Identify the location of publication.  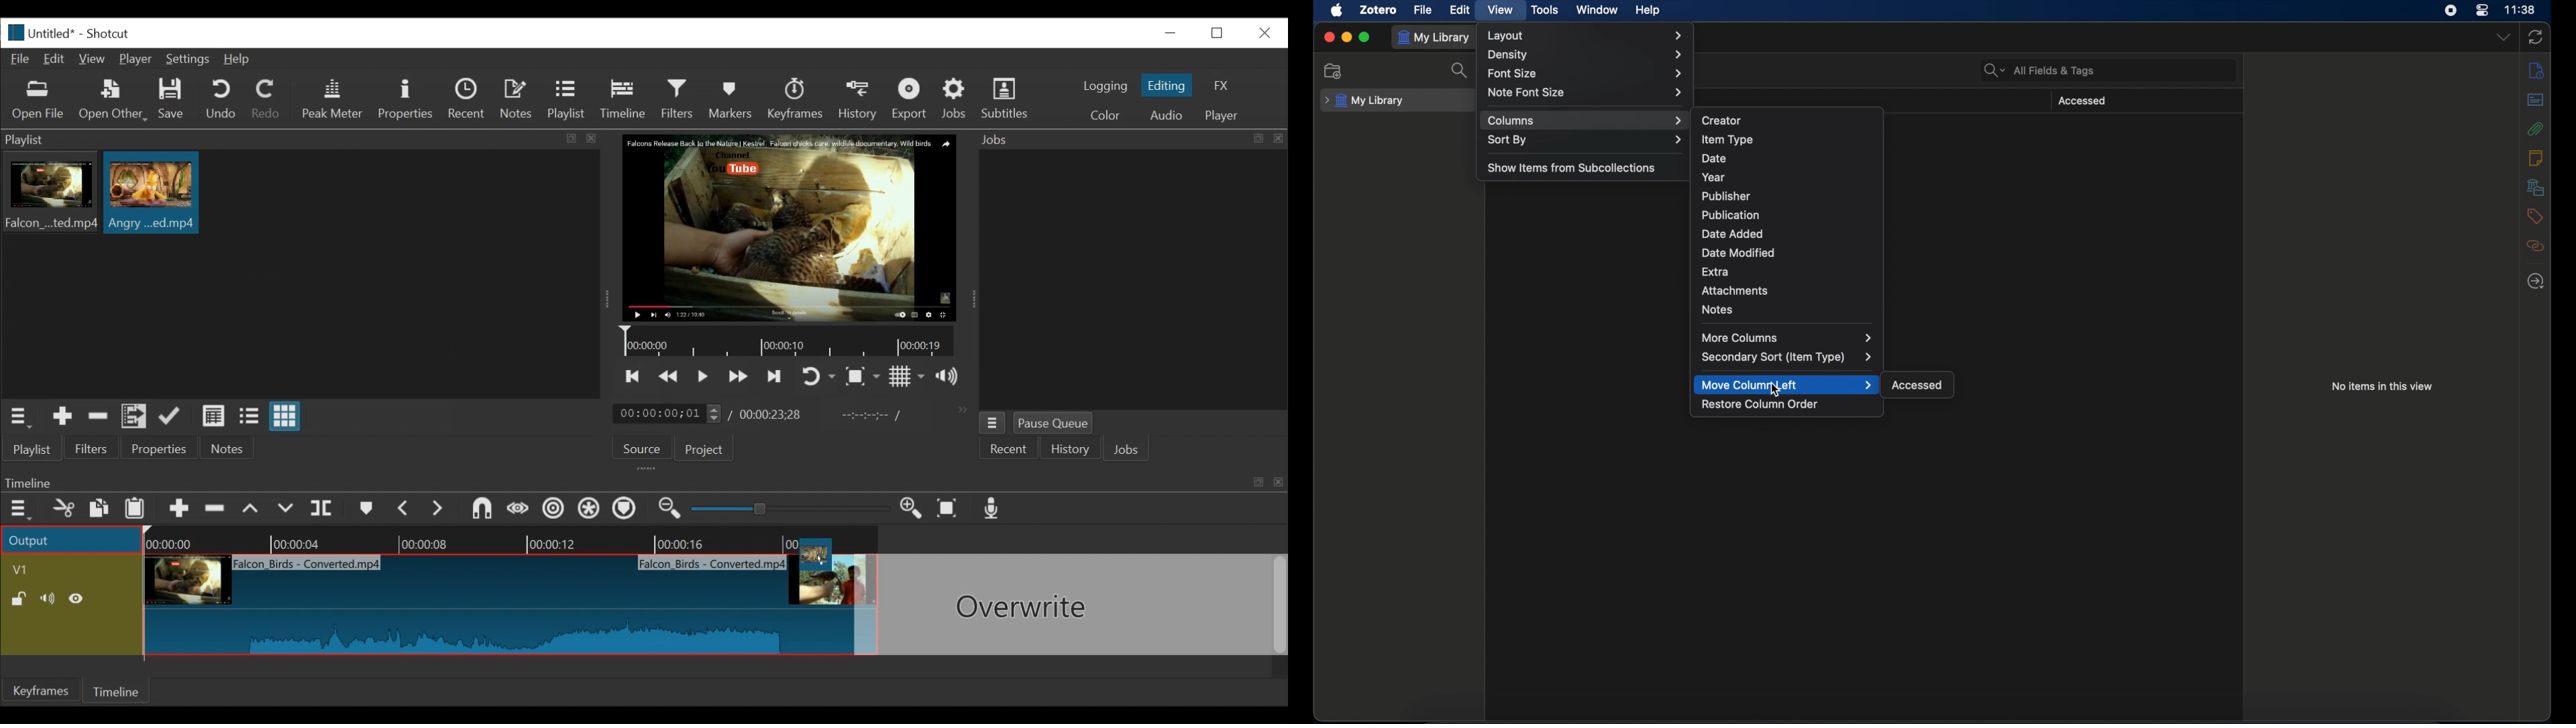
(1730, 215).